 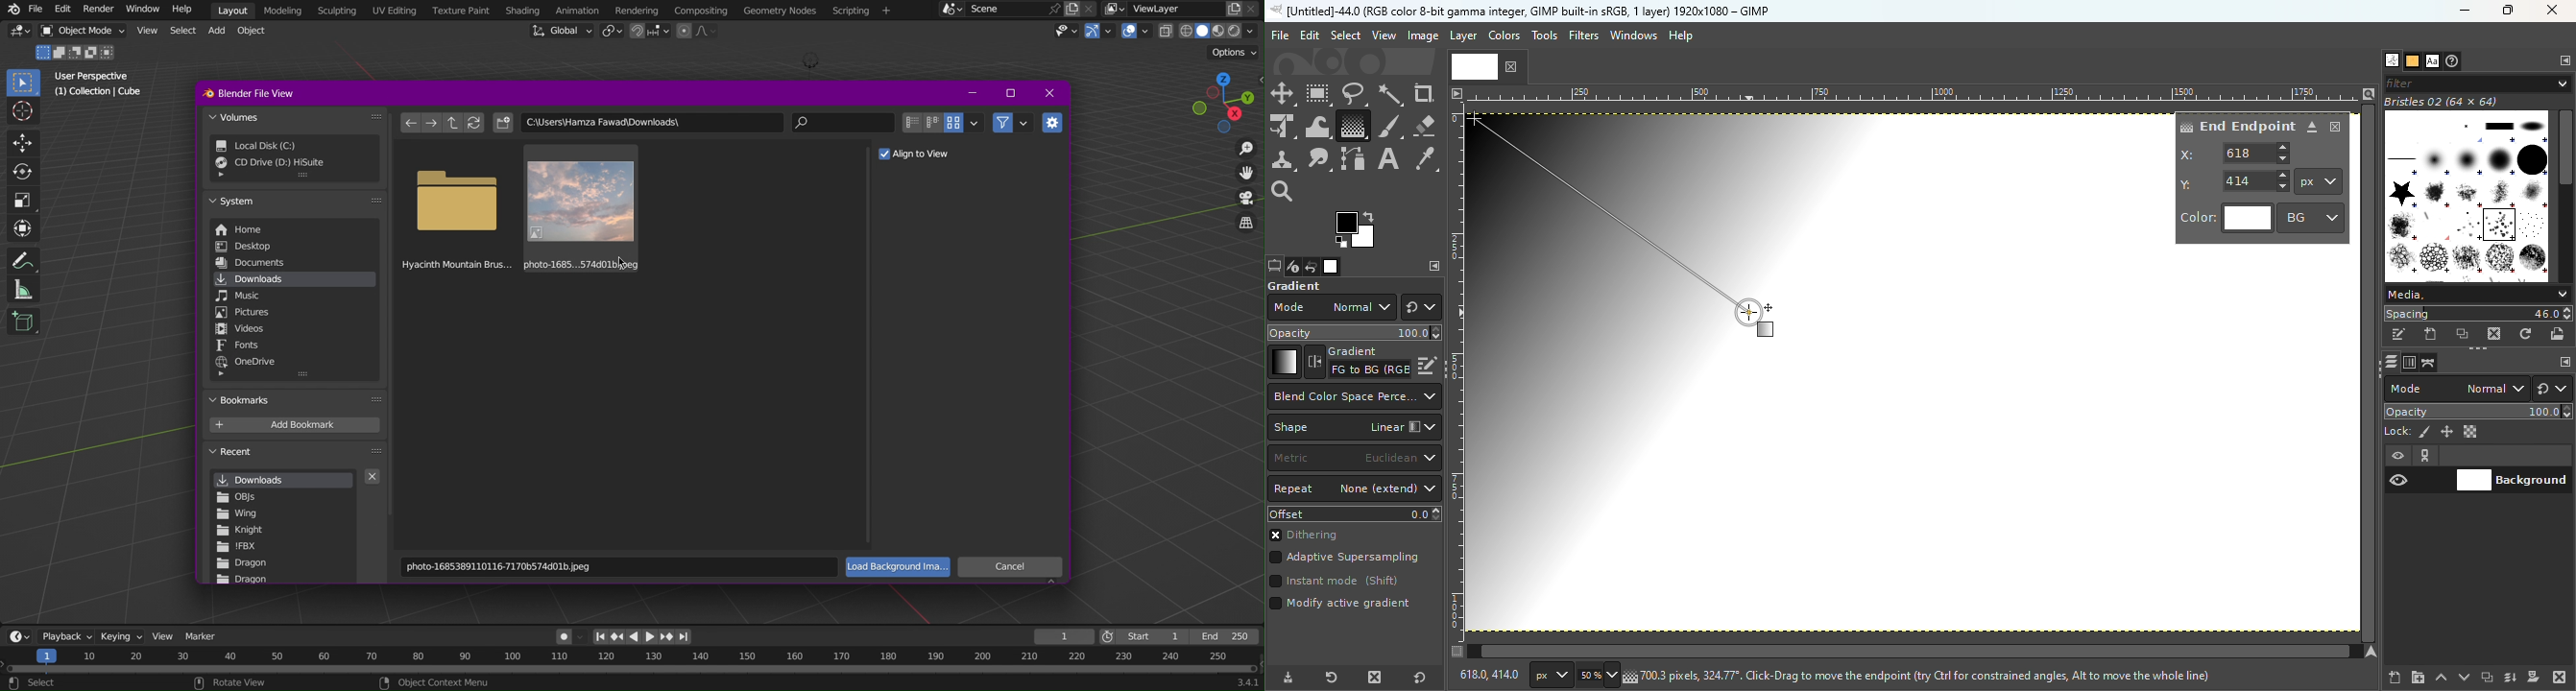 I want to click on Videos, so click(x=244, y=329).